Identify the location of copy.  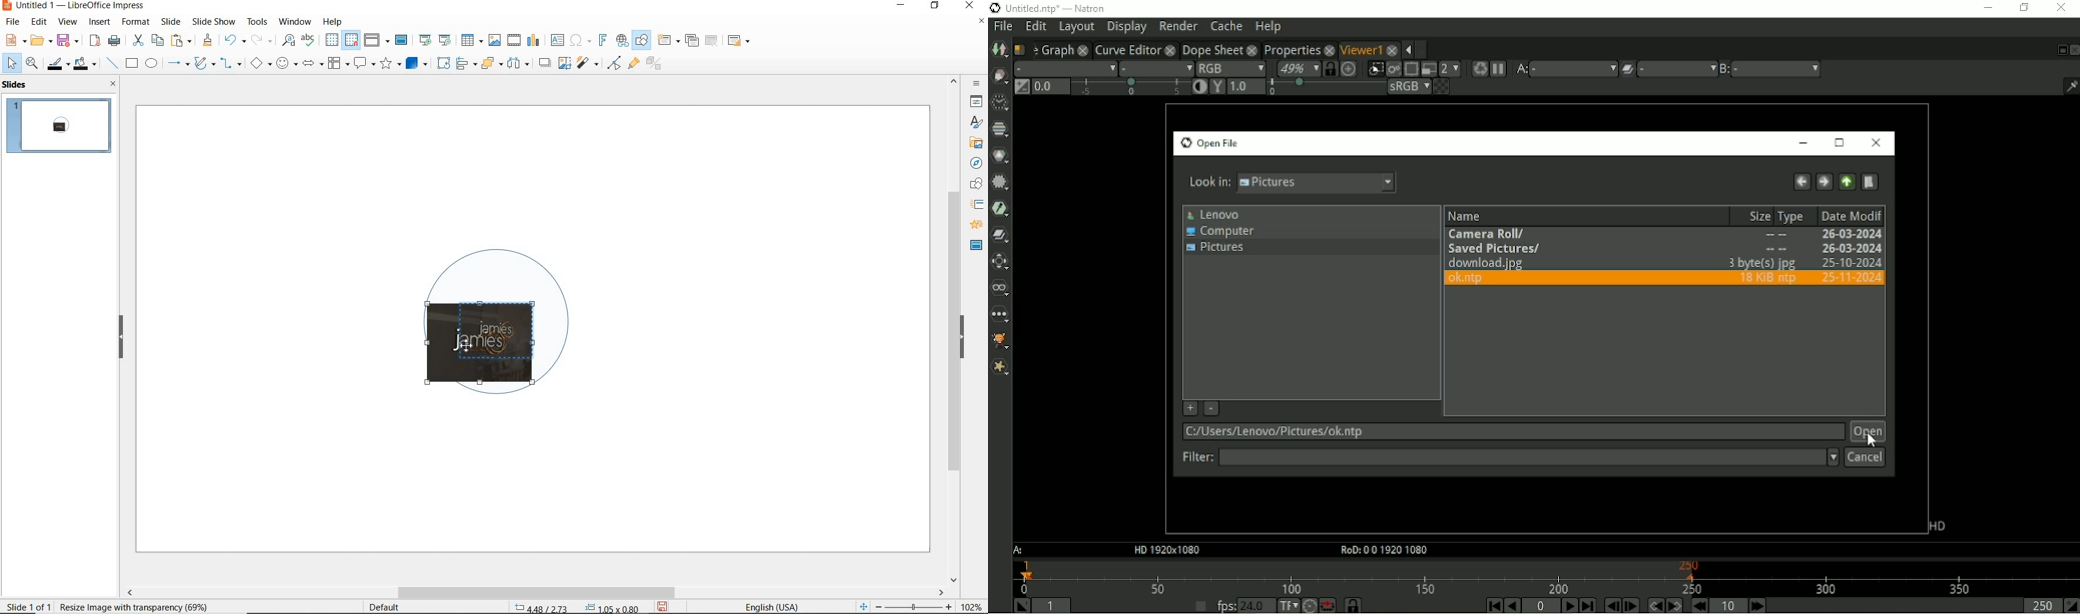
(157, 41).